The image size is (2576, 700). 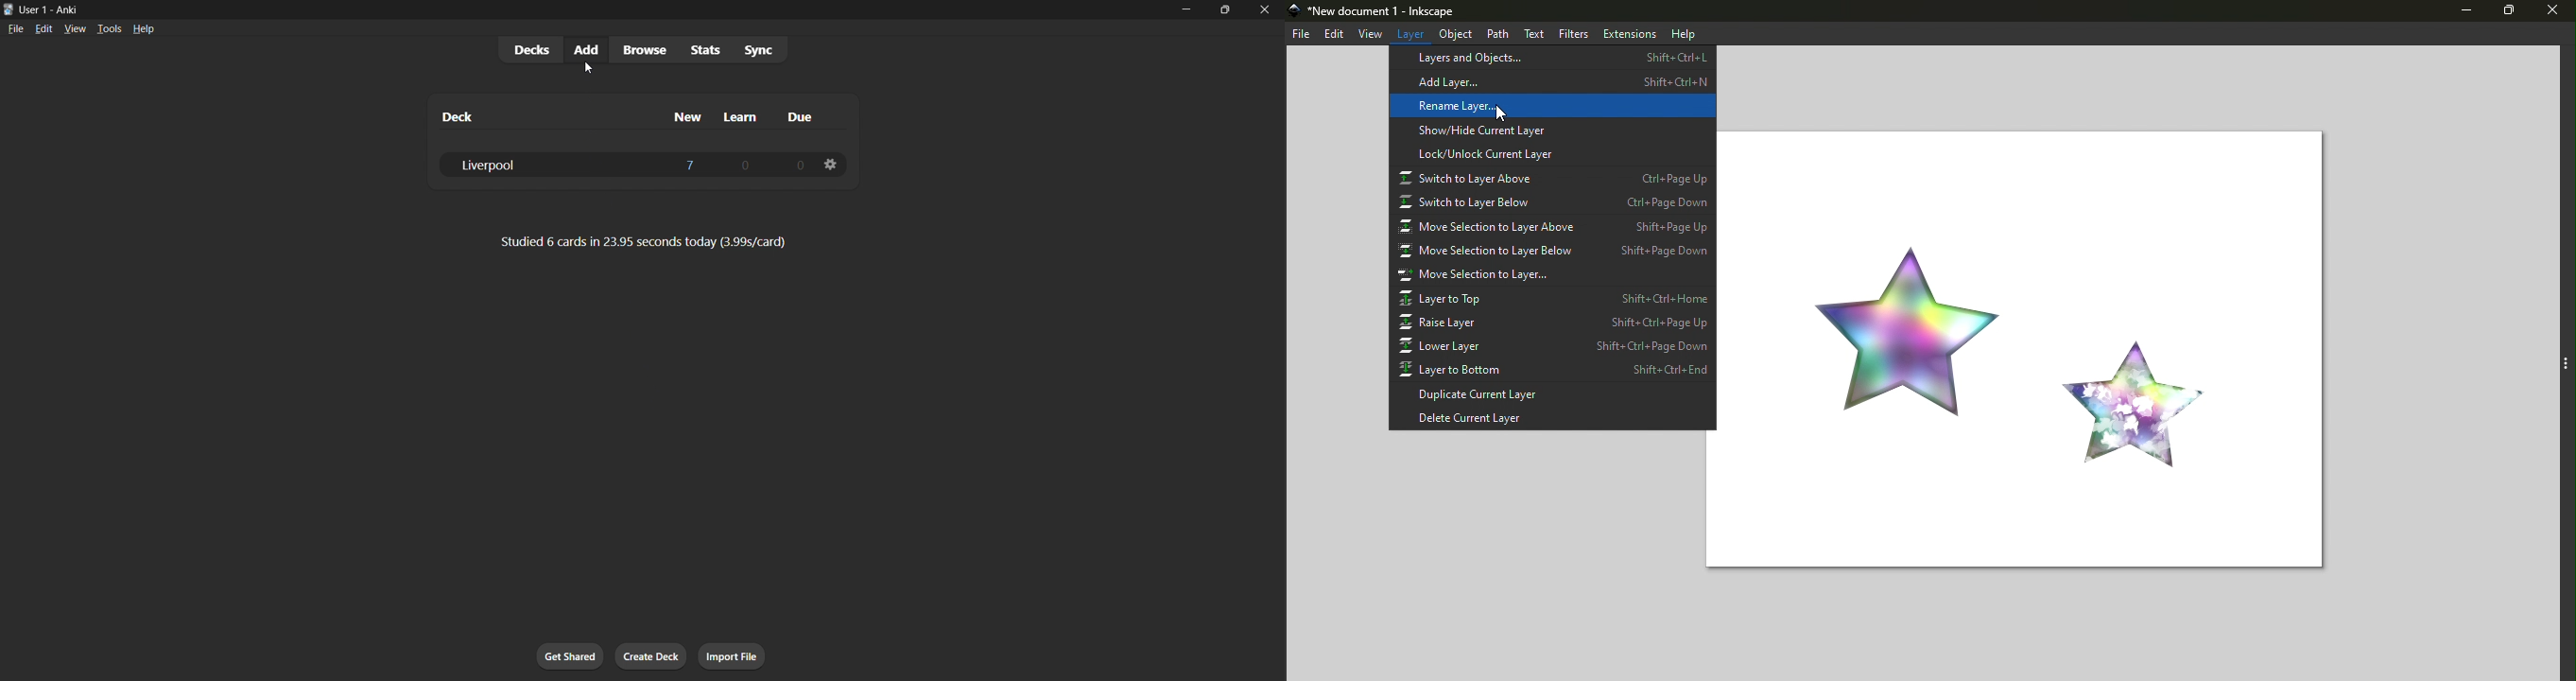 What do you see at coordinates (1407, 35) in the screenshot?
I see `layers` at bounding box center [1407, 35].